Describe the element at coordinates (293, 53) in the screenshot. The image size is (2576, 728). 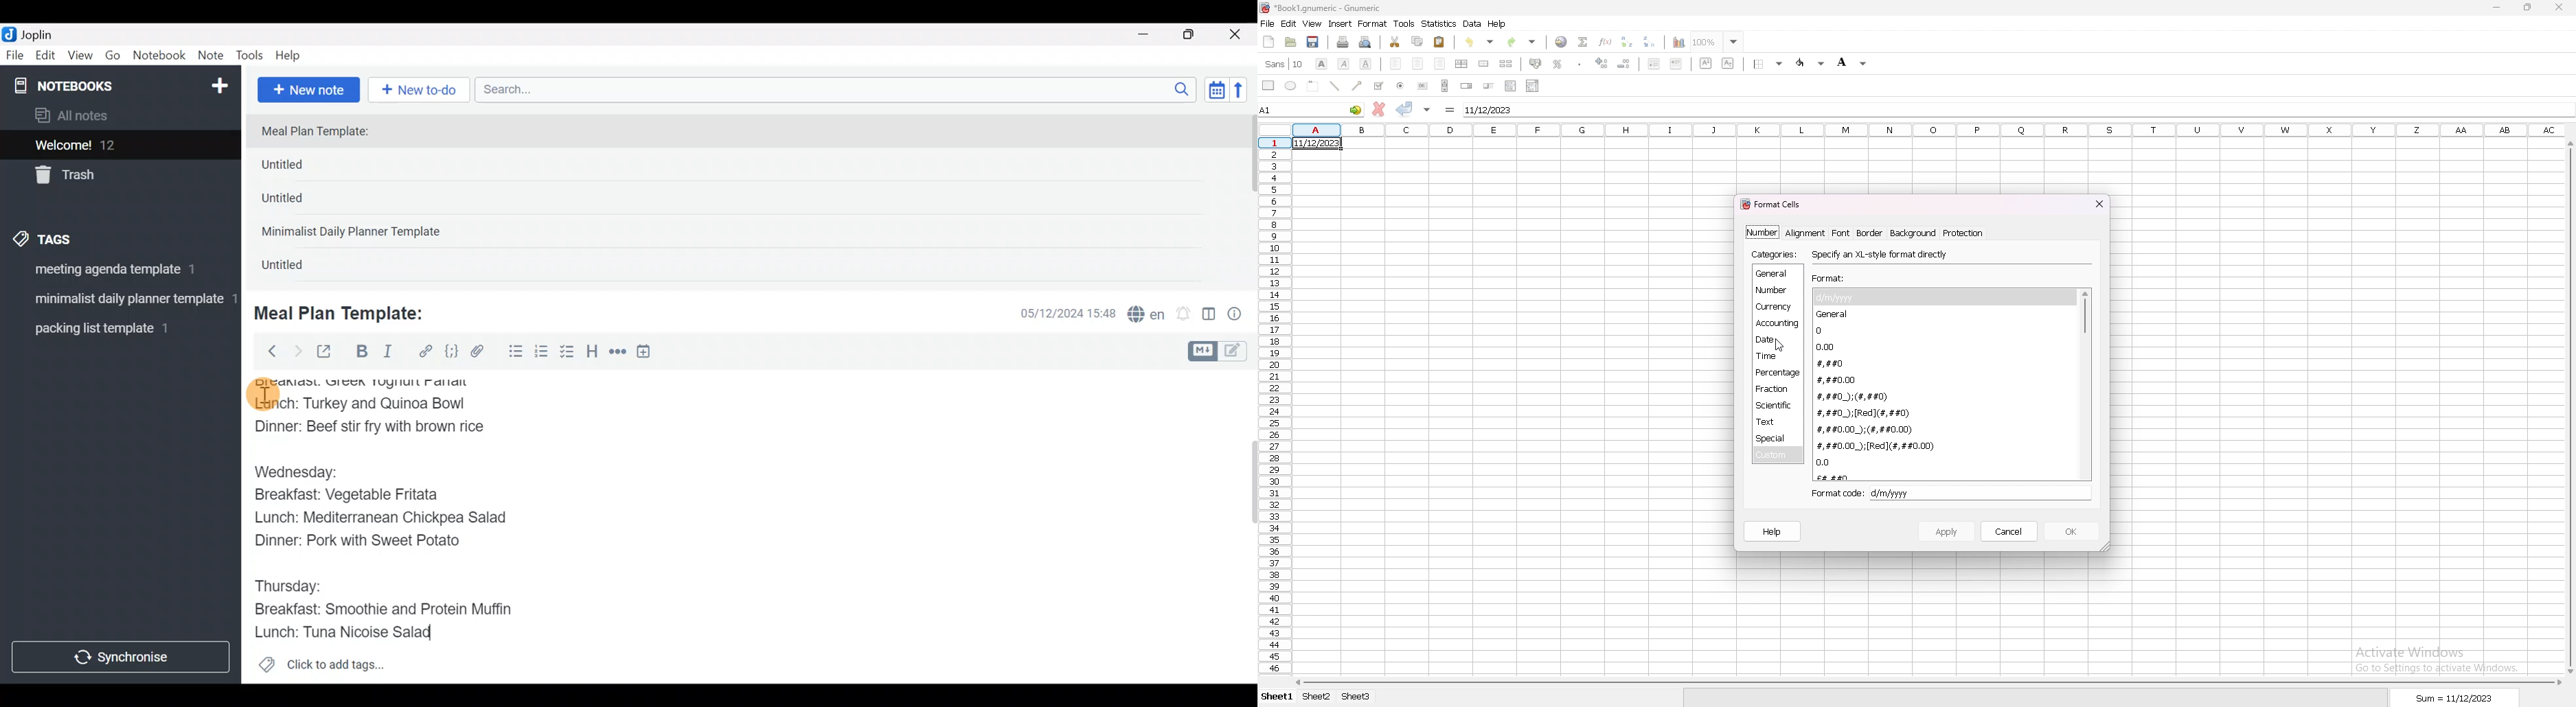
I see `Help` at that location.